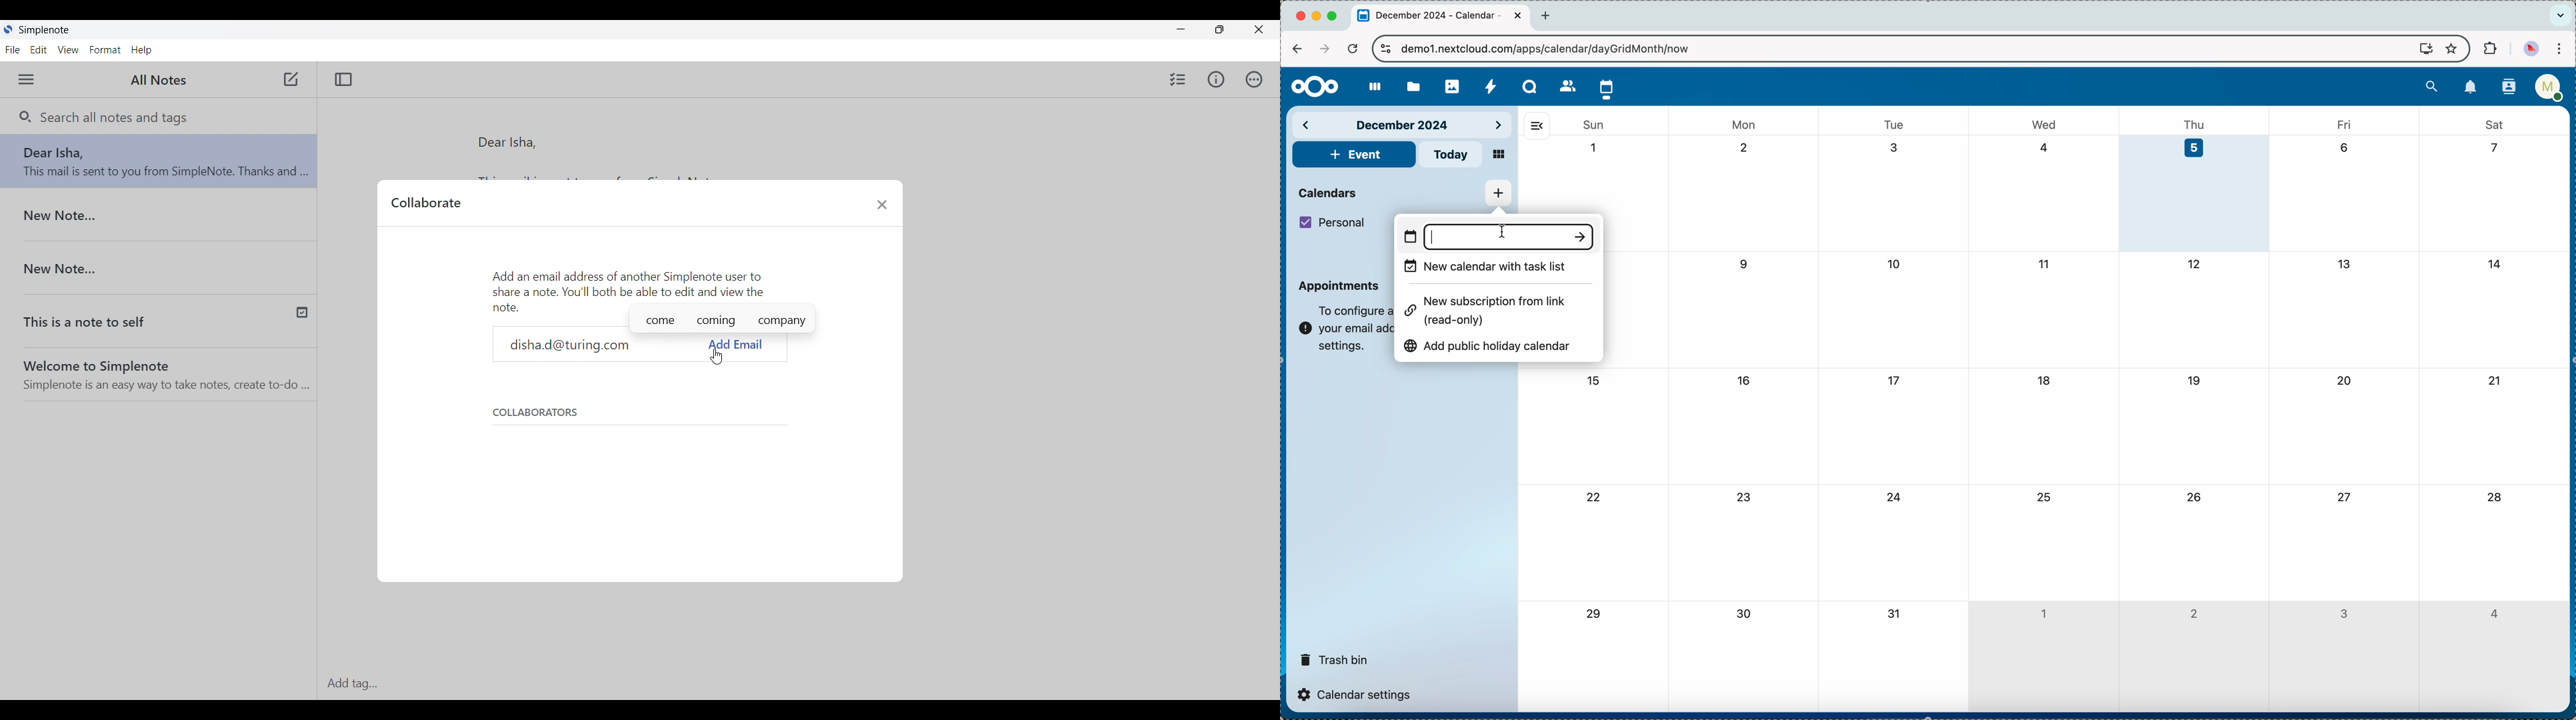  I want to click on sun, so click(1593, 125).